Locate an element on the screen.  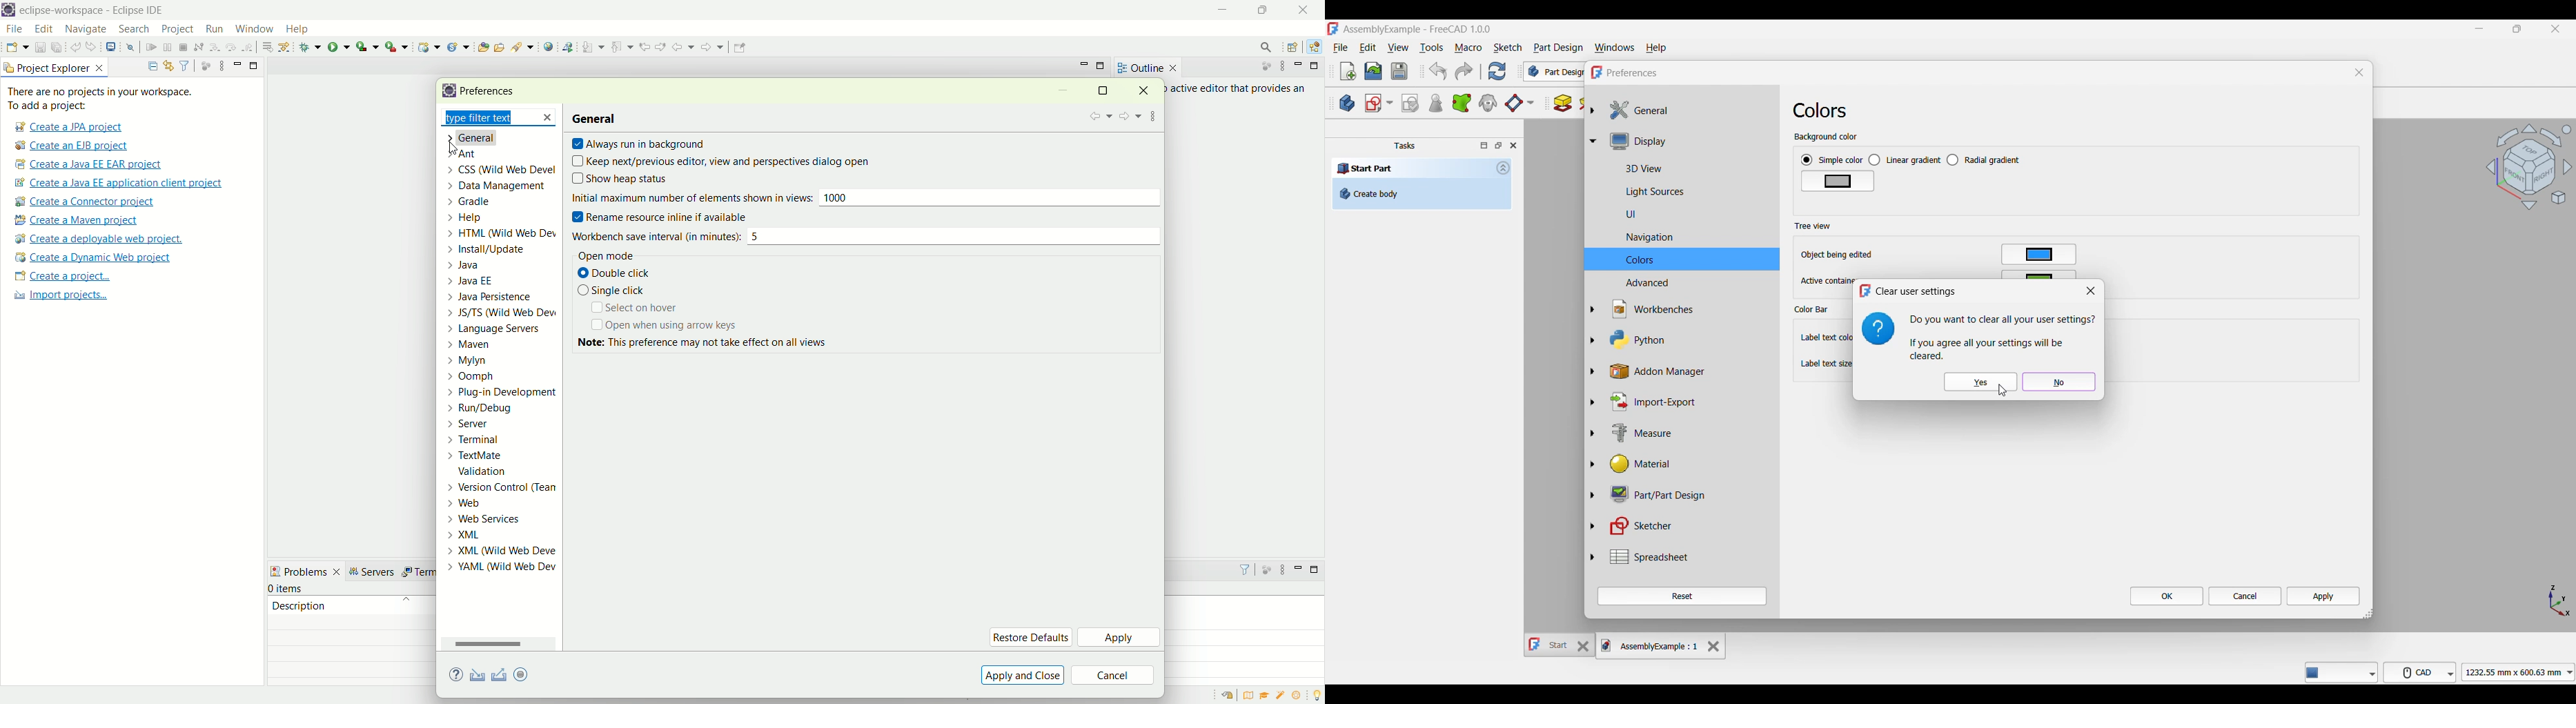
Yes is located at coordinates (1981, 381).